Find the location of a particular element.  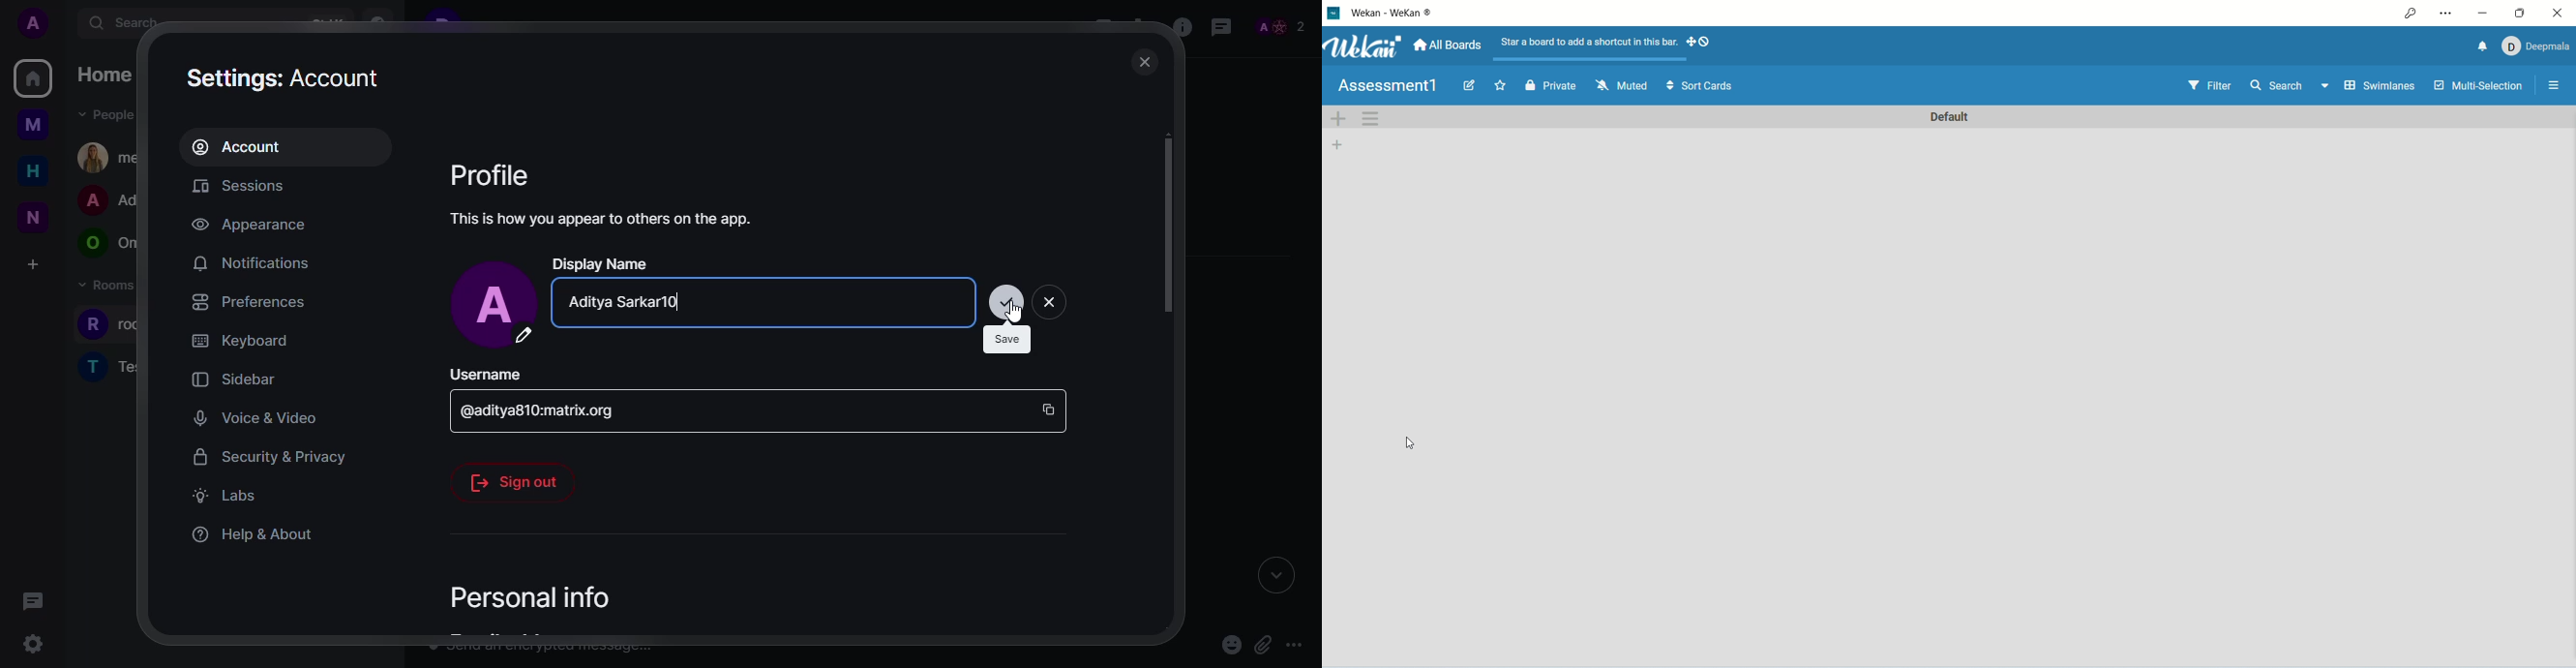

voice & video is located at coordinates (250, 417).